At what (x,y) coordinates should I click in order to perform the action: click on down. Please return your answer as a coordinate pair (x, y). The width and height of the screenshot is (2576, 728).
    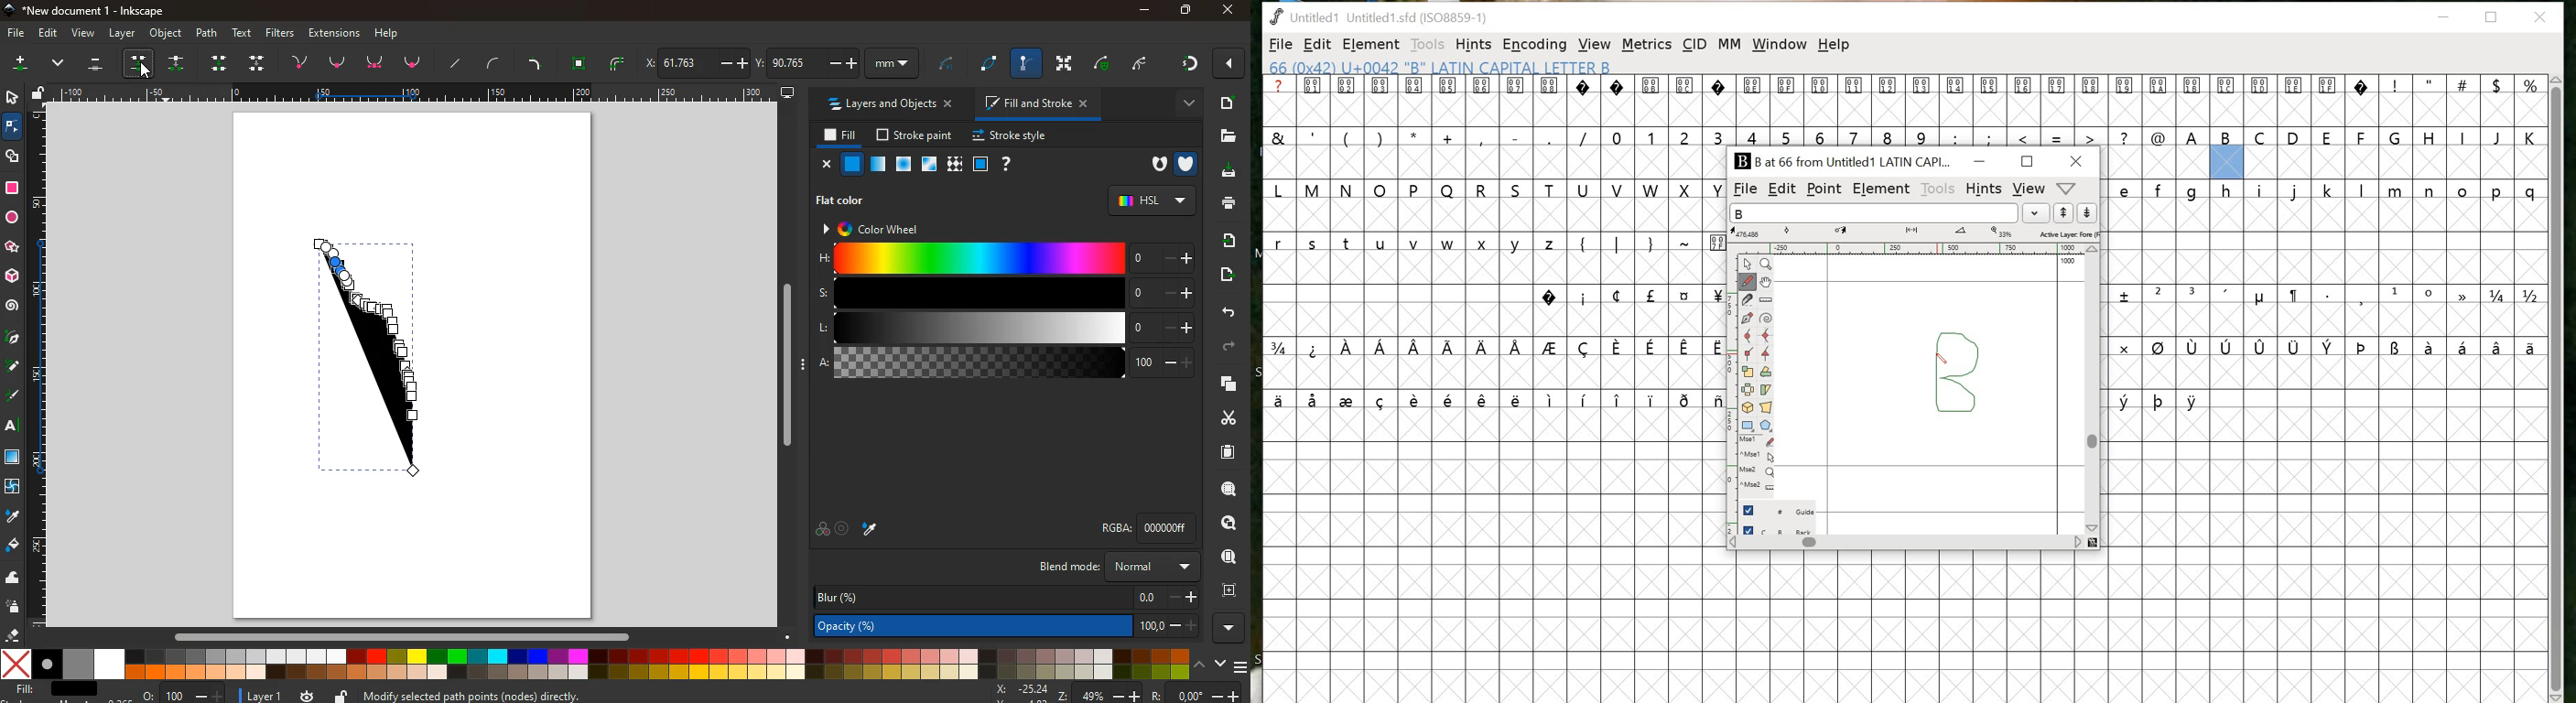
    Looking at the image, I should click on (1218, 664).